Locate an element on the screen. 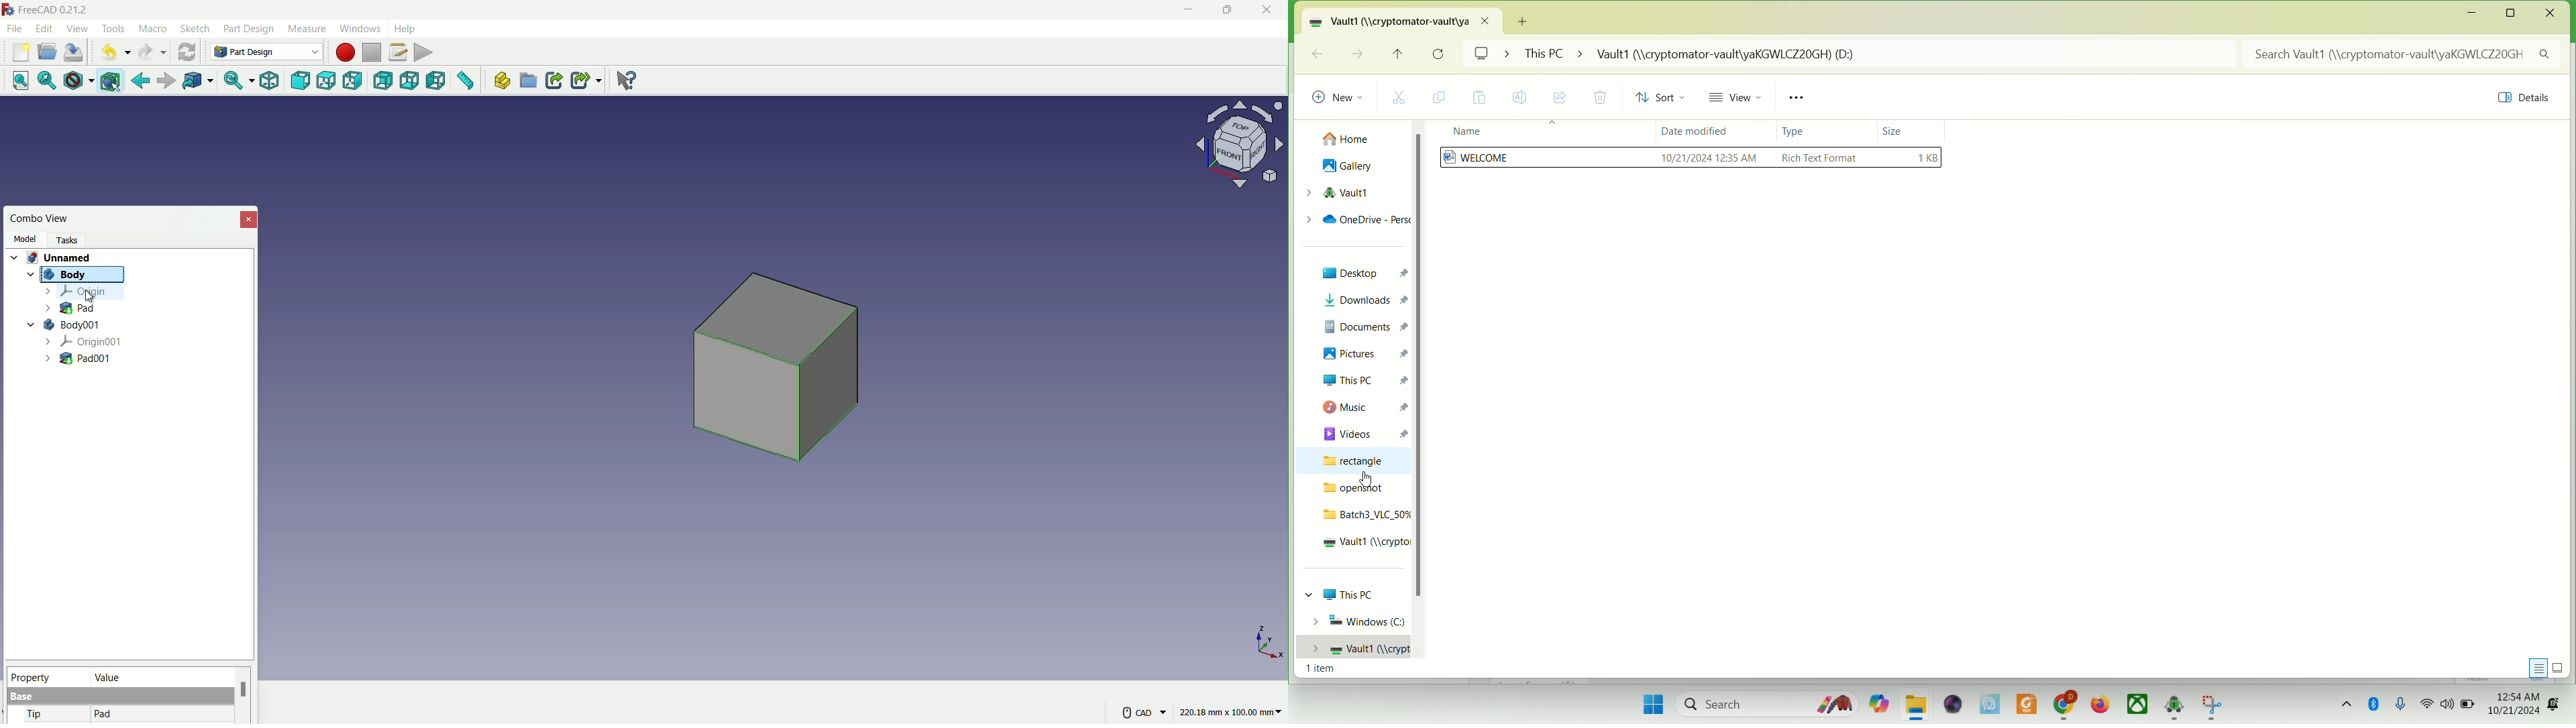 The image size is (2576, 728). delete is located at coordinates (1599, 98).